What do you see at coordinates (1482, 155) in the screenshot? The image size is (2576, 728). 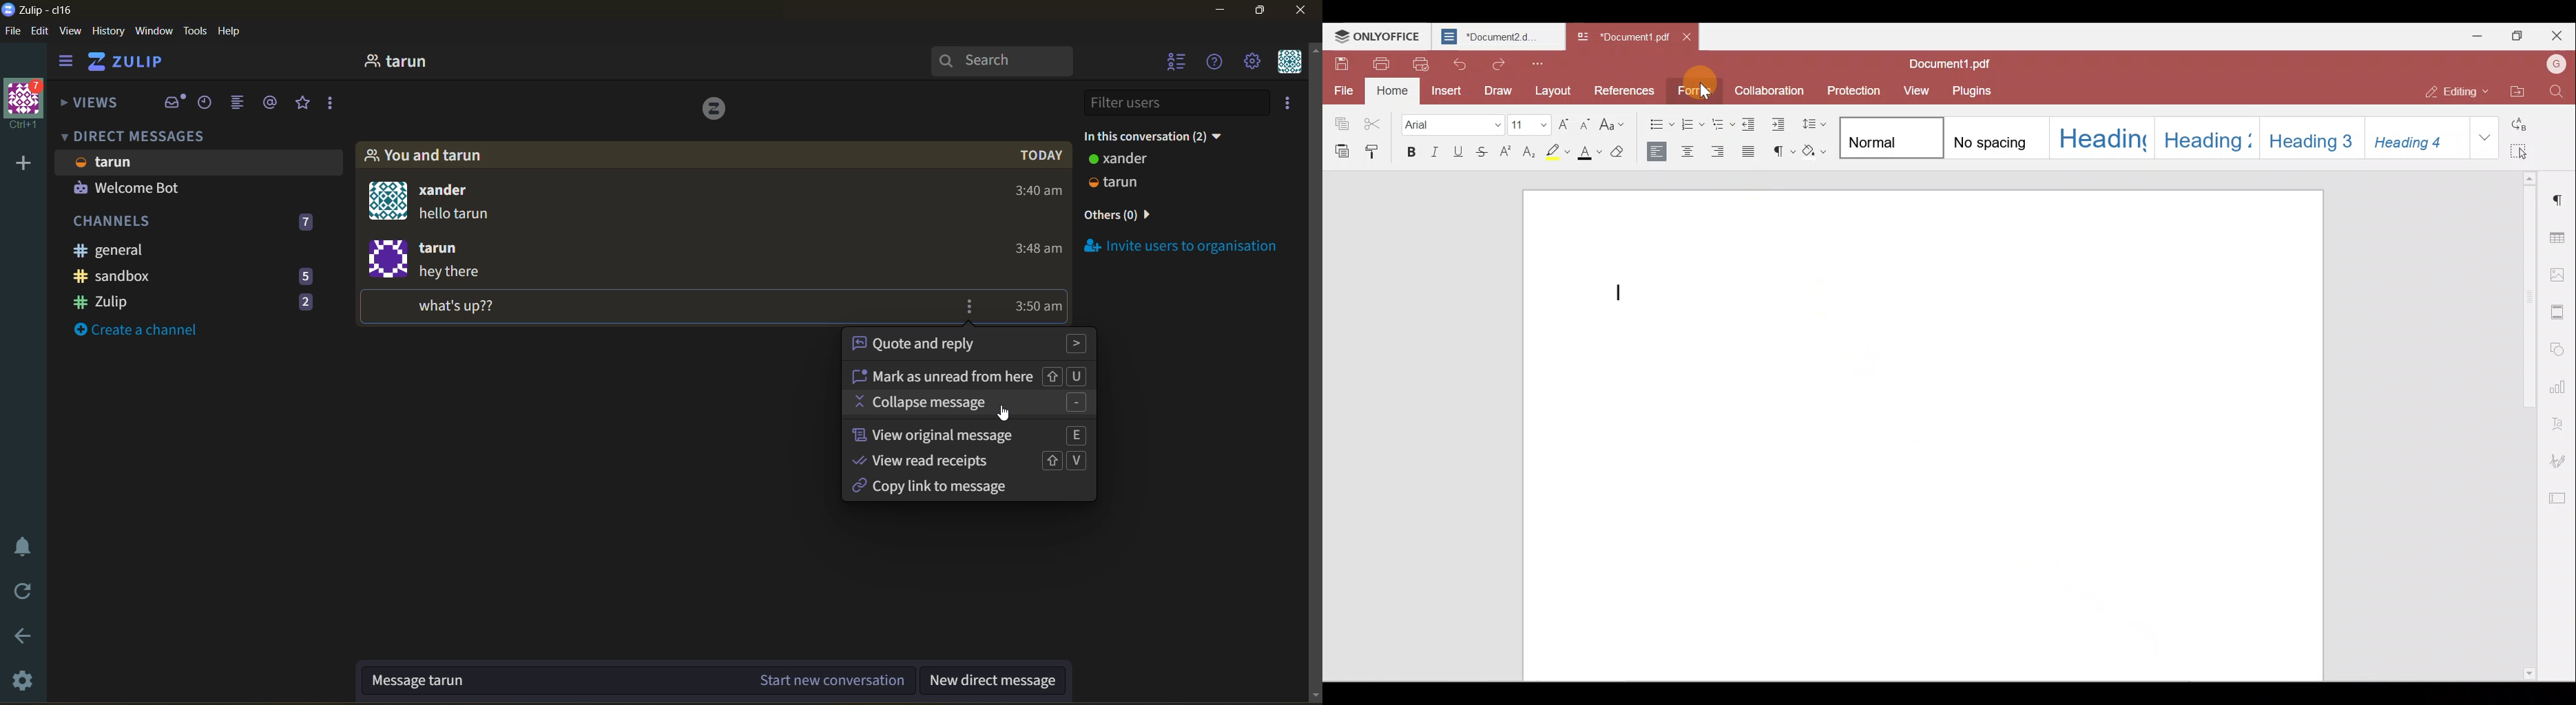 I see `Strikethrough` at bounding box center [1482, 155].